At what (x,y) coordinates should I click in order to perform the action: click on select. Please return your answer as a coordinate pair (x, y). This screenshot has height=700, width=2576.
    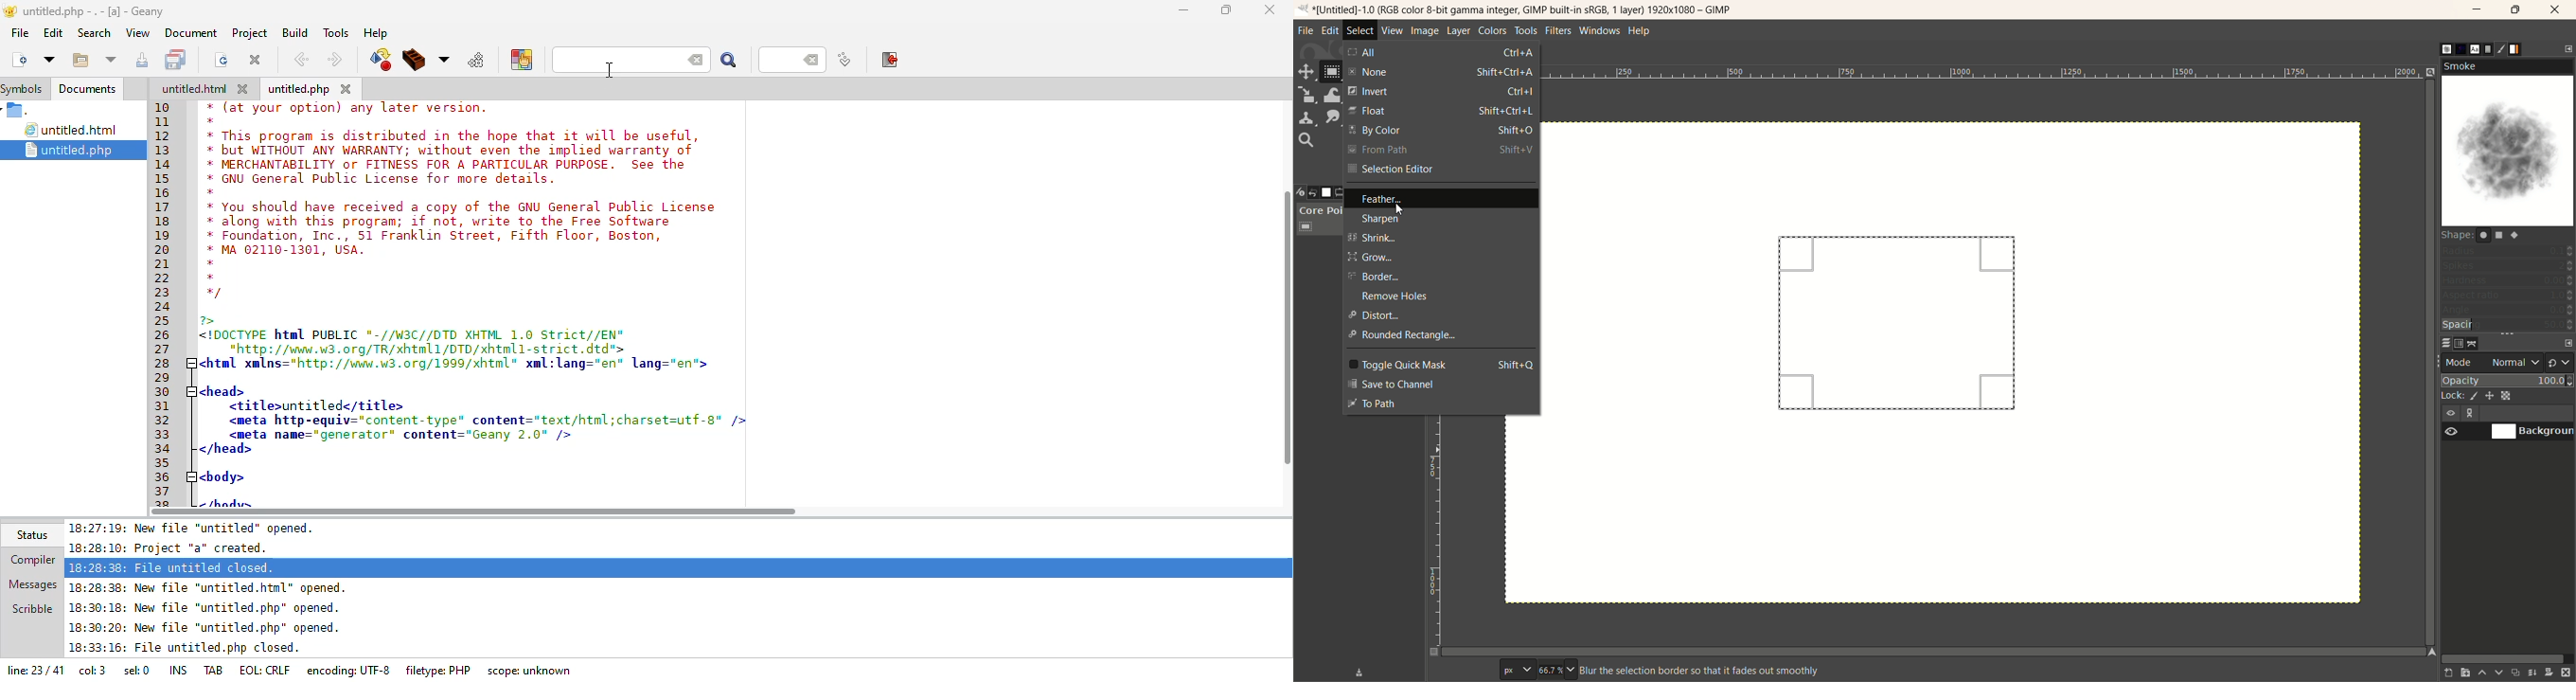
    Looking at the image, I should click on (1359, 29).